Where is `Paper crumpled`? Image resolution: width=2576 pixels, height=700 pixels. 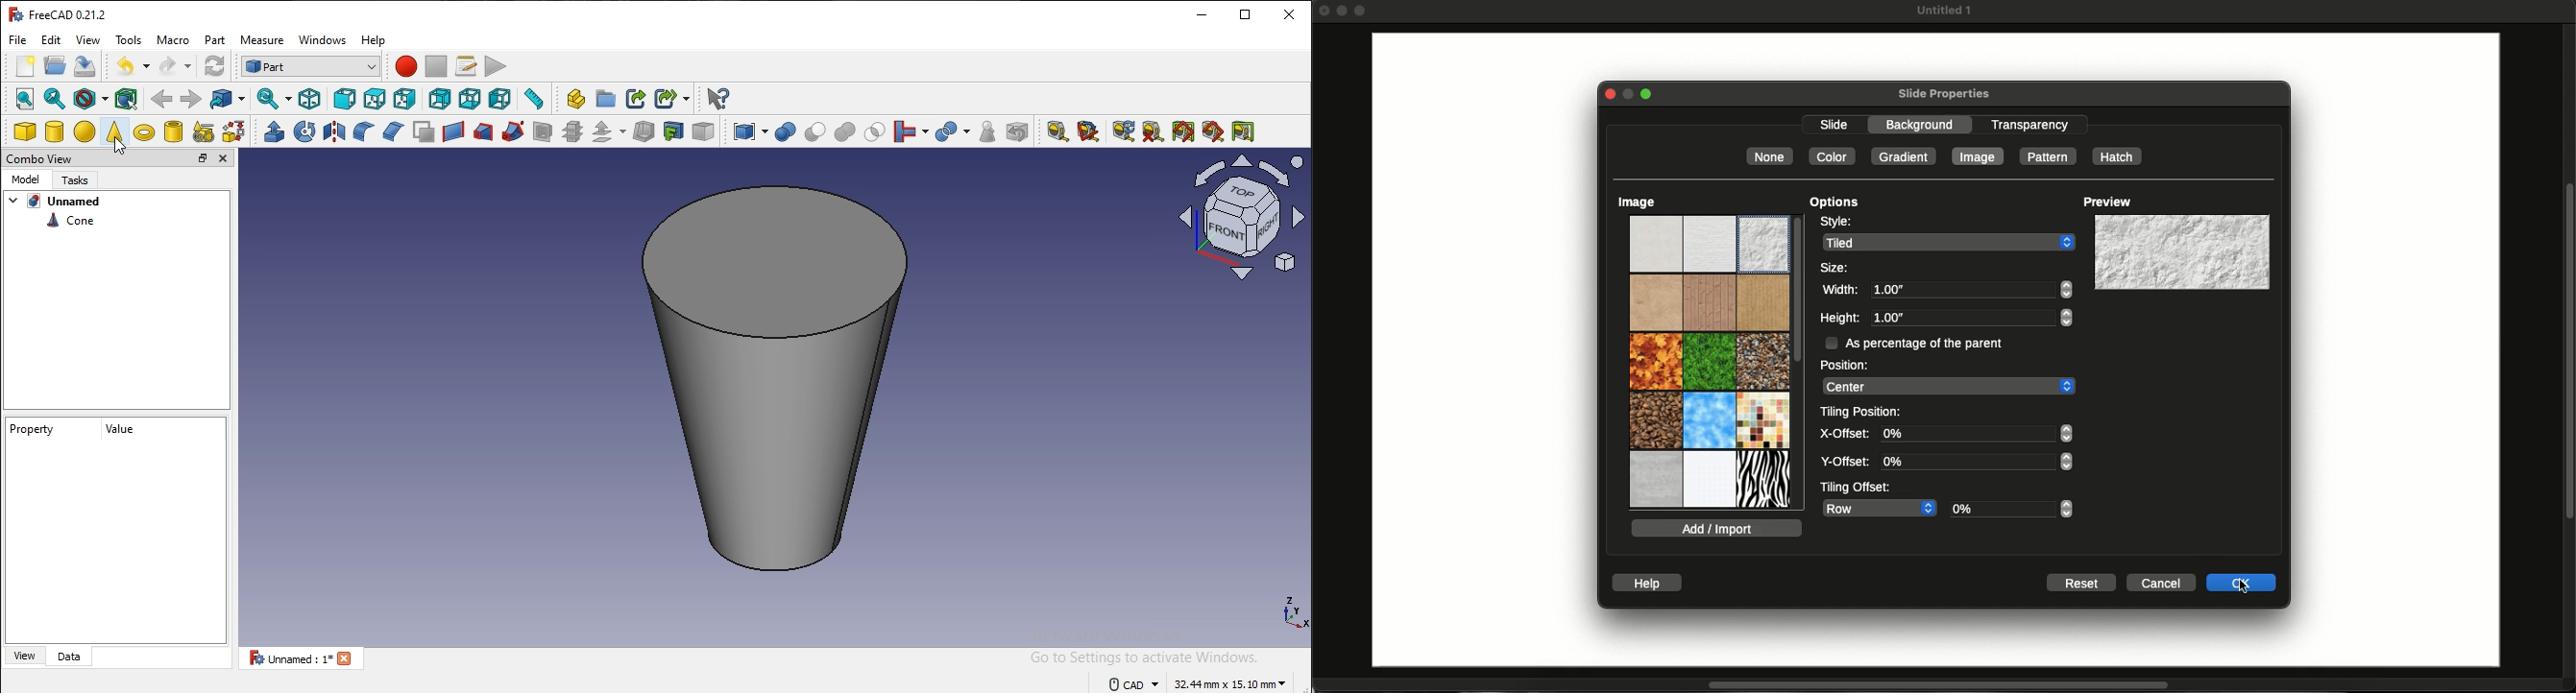
Paper crumpled is located at coordinates (1847, 263).